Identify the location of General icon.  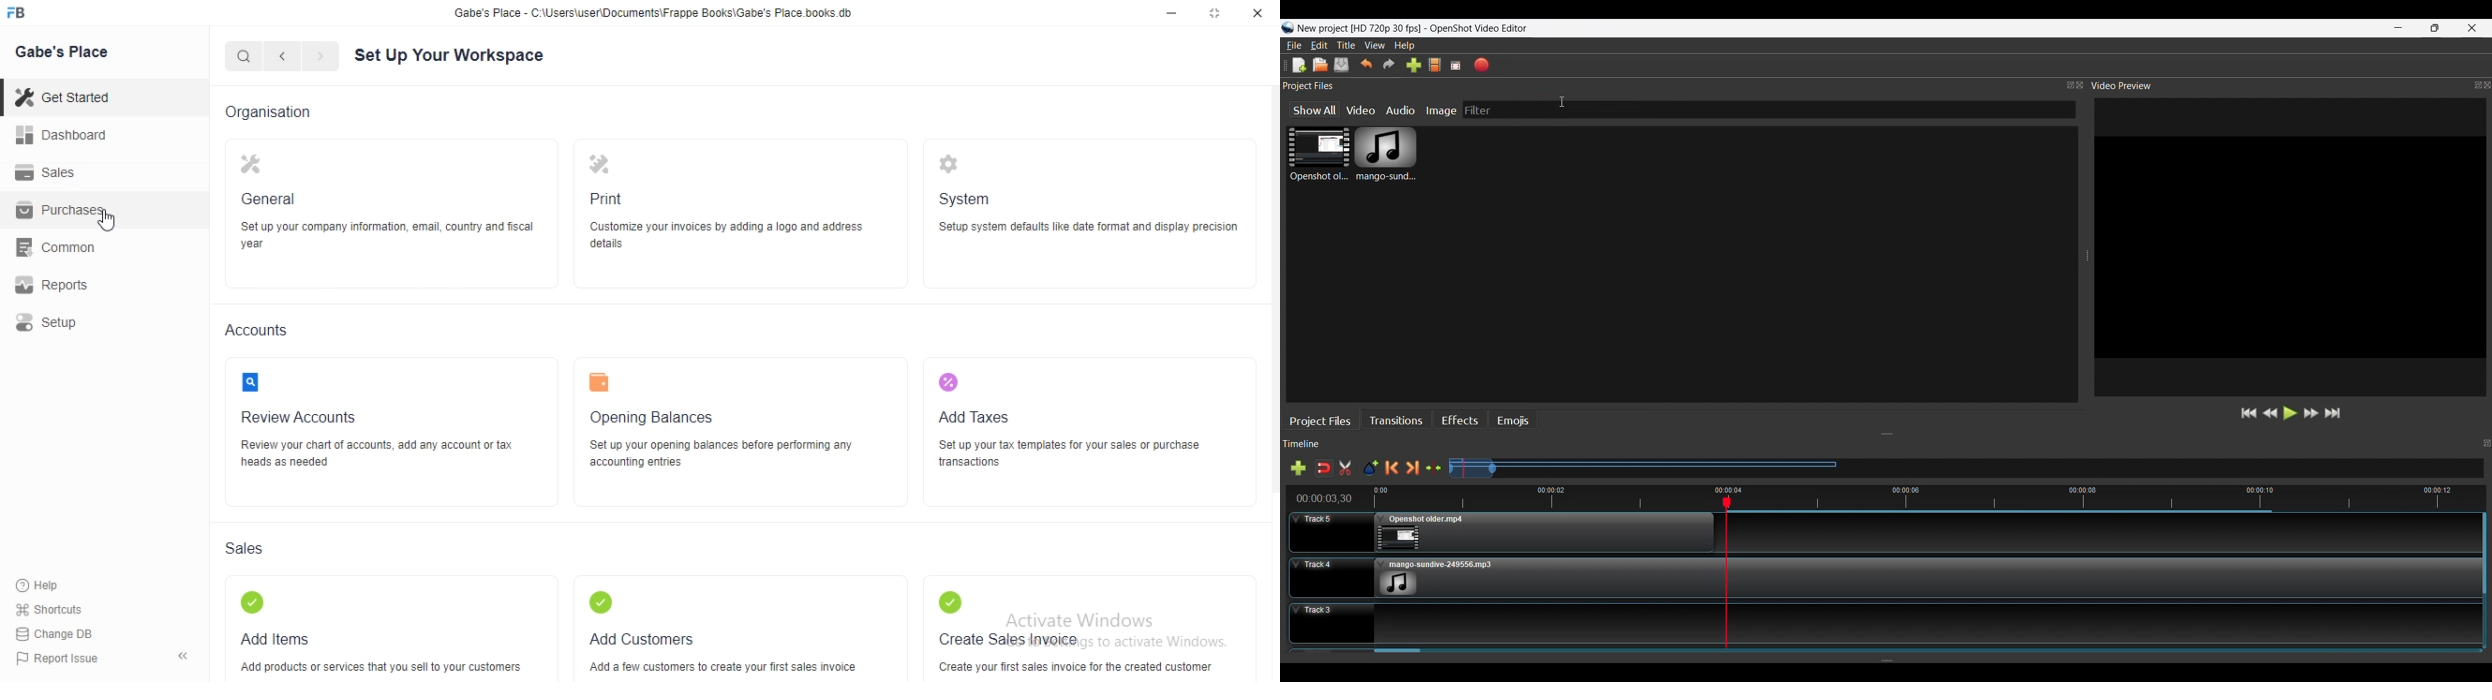
(252, 164).